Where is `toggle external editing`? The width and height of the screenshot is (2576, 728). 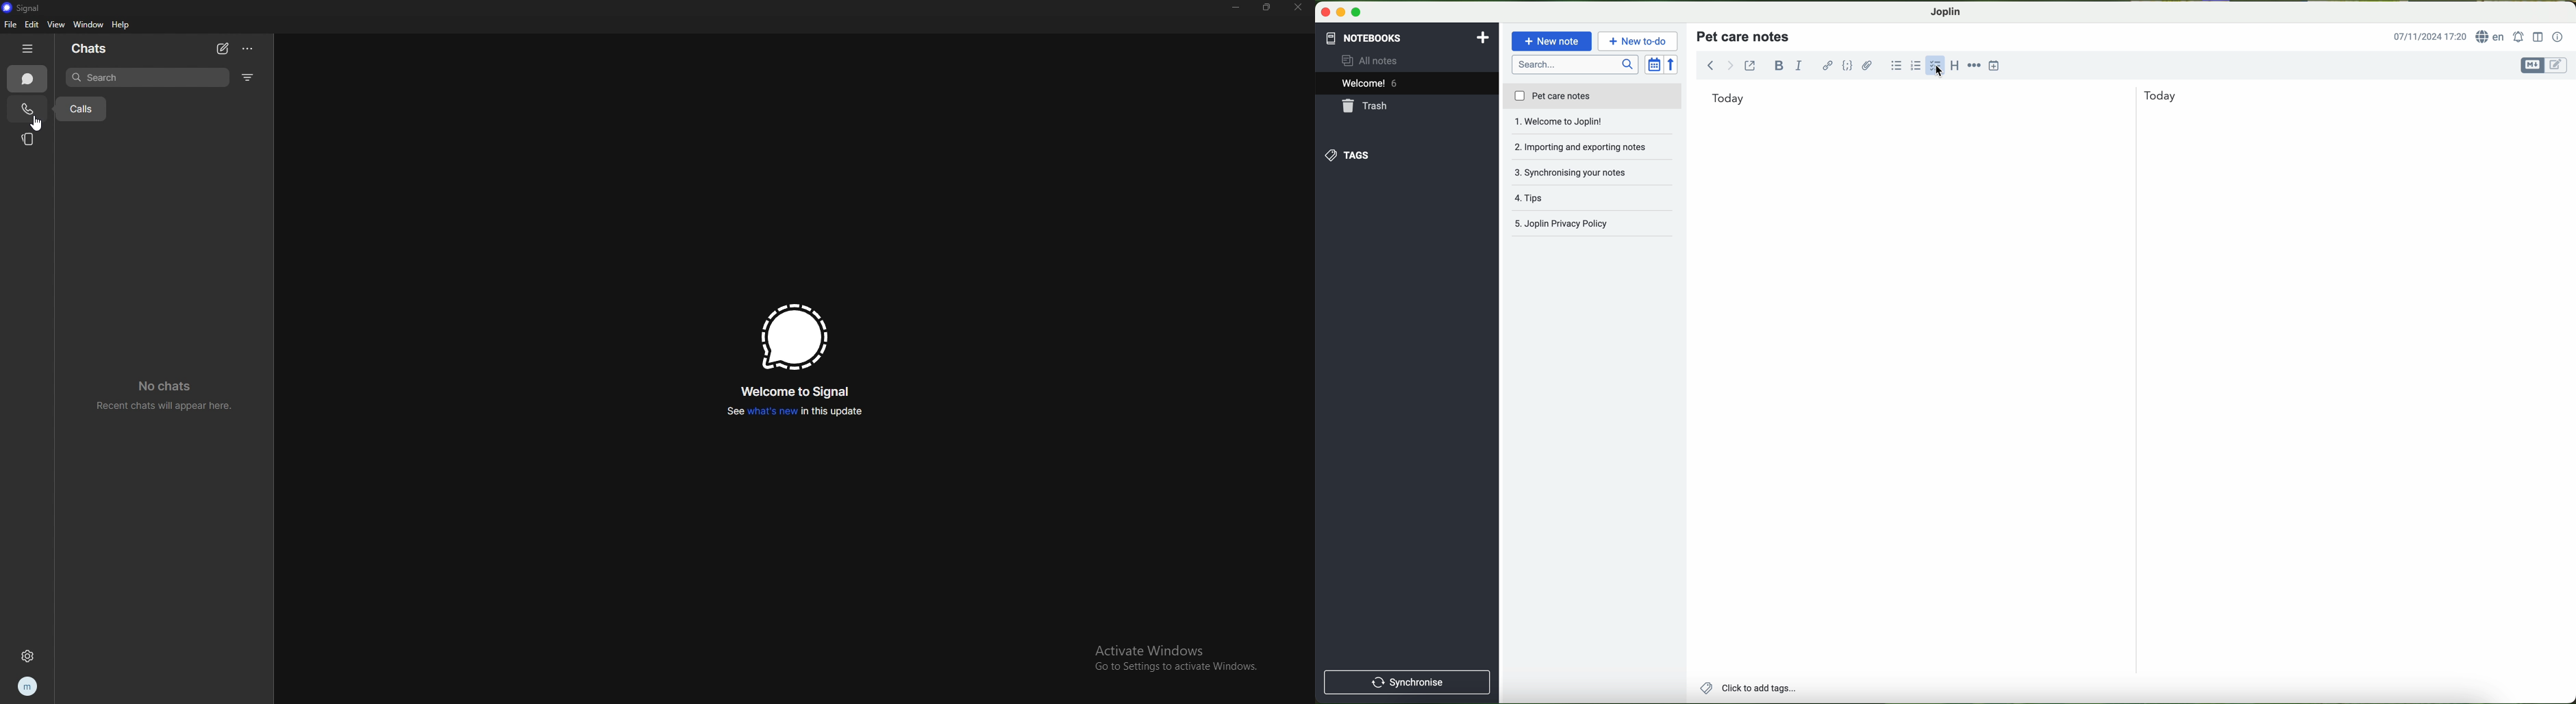
toggle external editing is located at coordinates (1750, 65).